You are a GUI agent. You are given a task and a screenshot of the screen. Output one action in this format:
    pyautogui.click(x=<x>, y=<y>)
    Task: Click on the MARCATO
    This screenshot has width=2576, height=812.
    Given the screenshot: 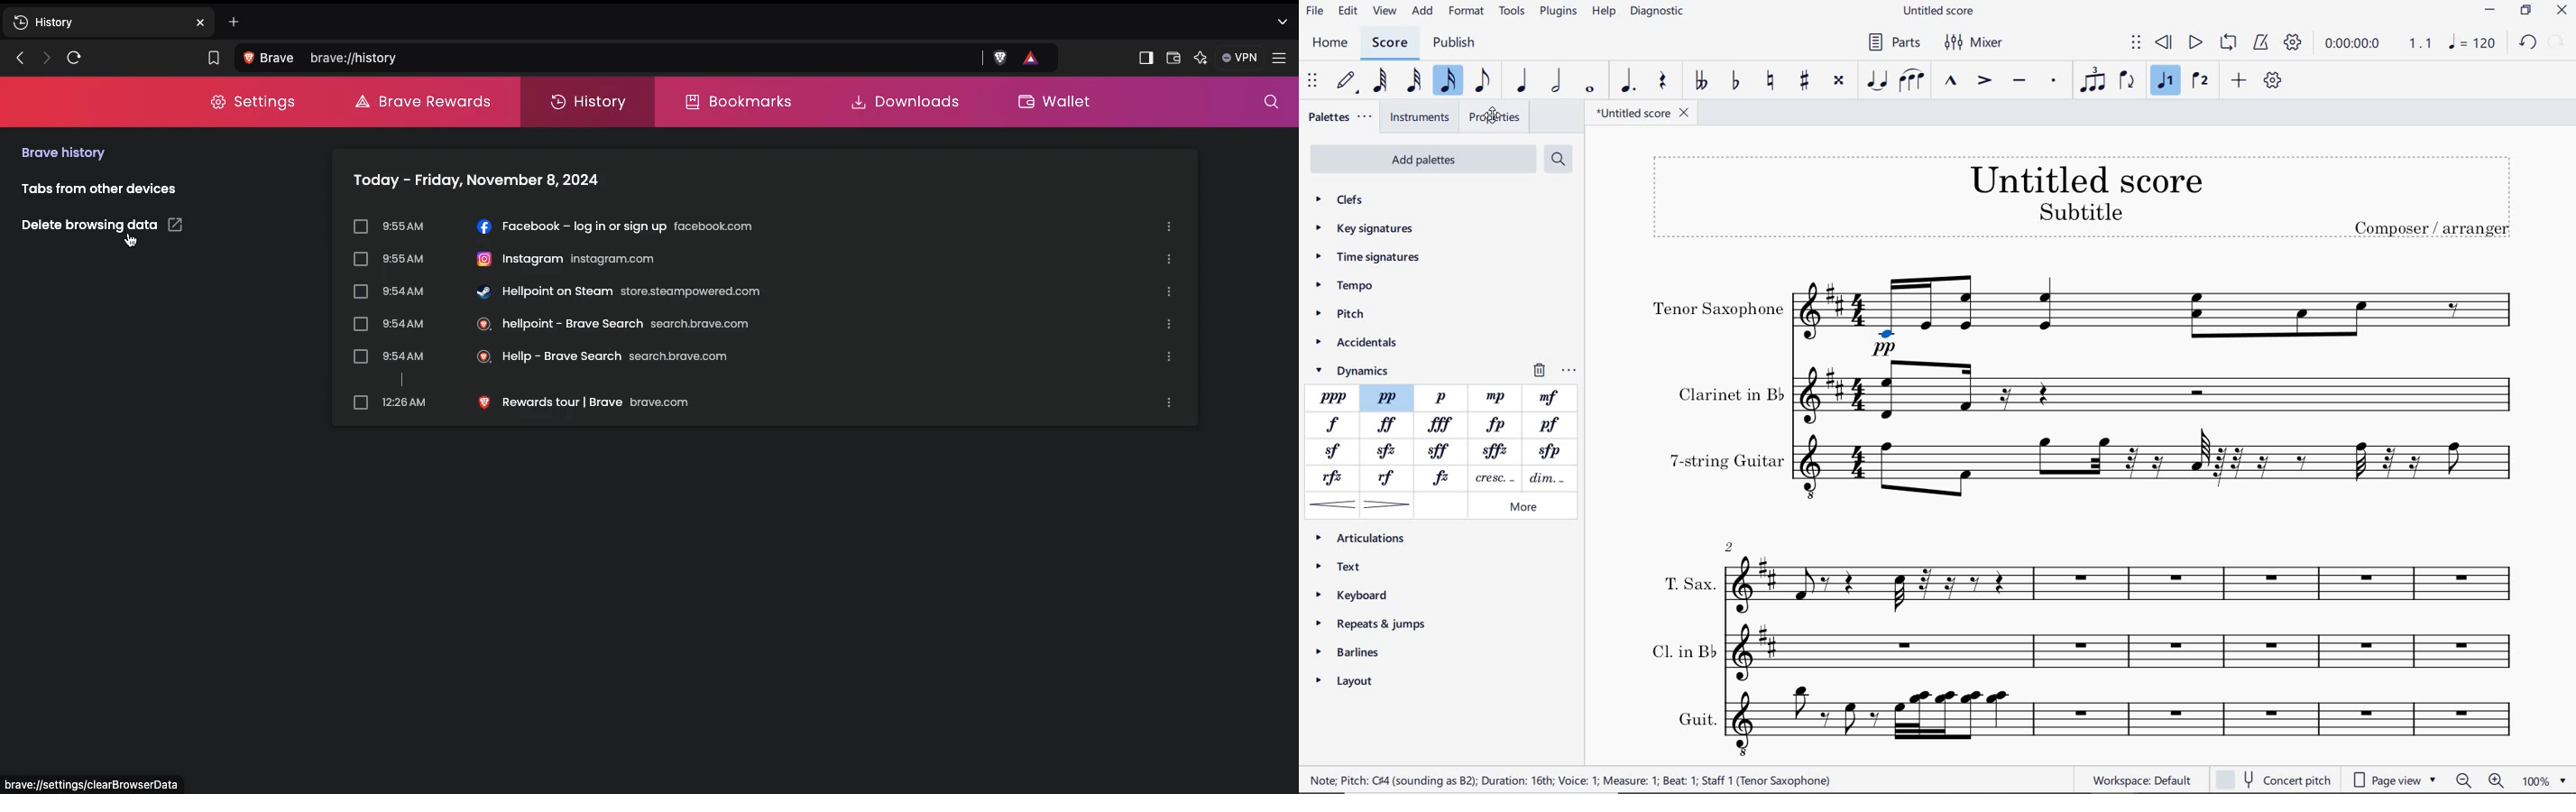 What is the action you would take?
    pyautogui.click(x=1951, y=82)
    